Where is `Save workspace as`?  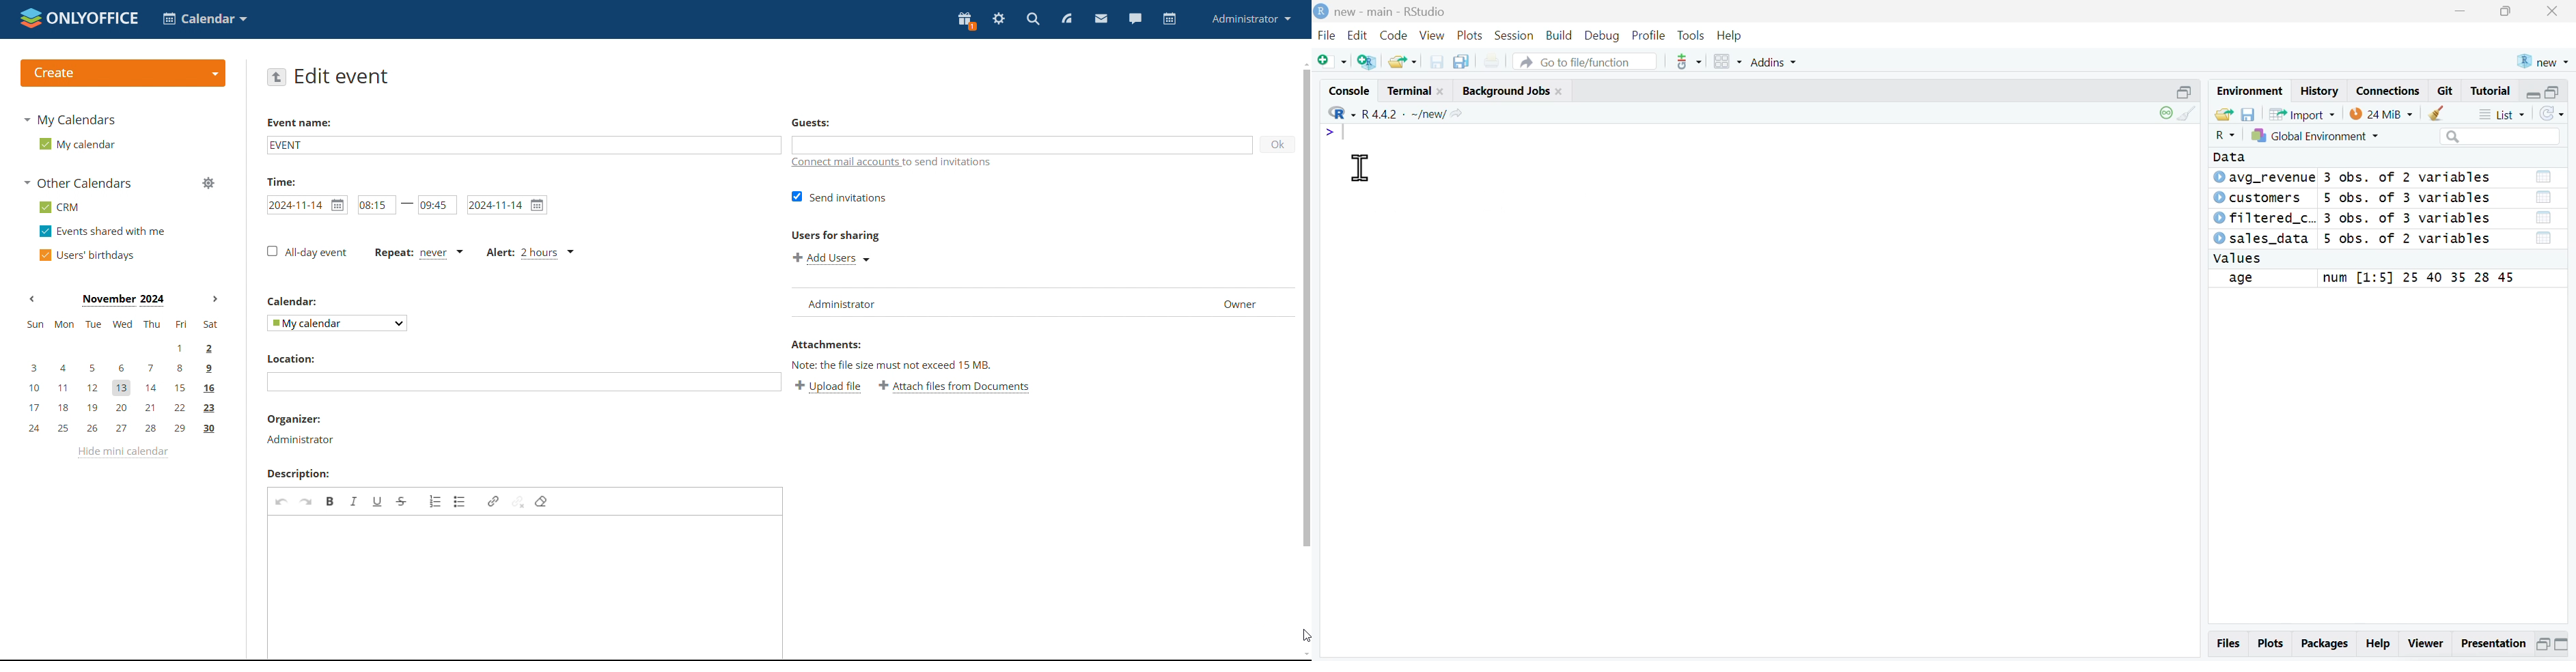
Save workspace as is located at coordinates (2248, 115).